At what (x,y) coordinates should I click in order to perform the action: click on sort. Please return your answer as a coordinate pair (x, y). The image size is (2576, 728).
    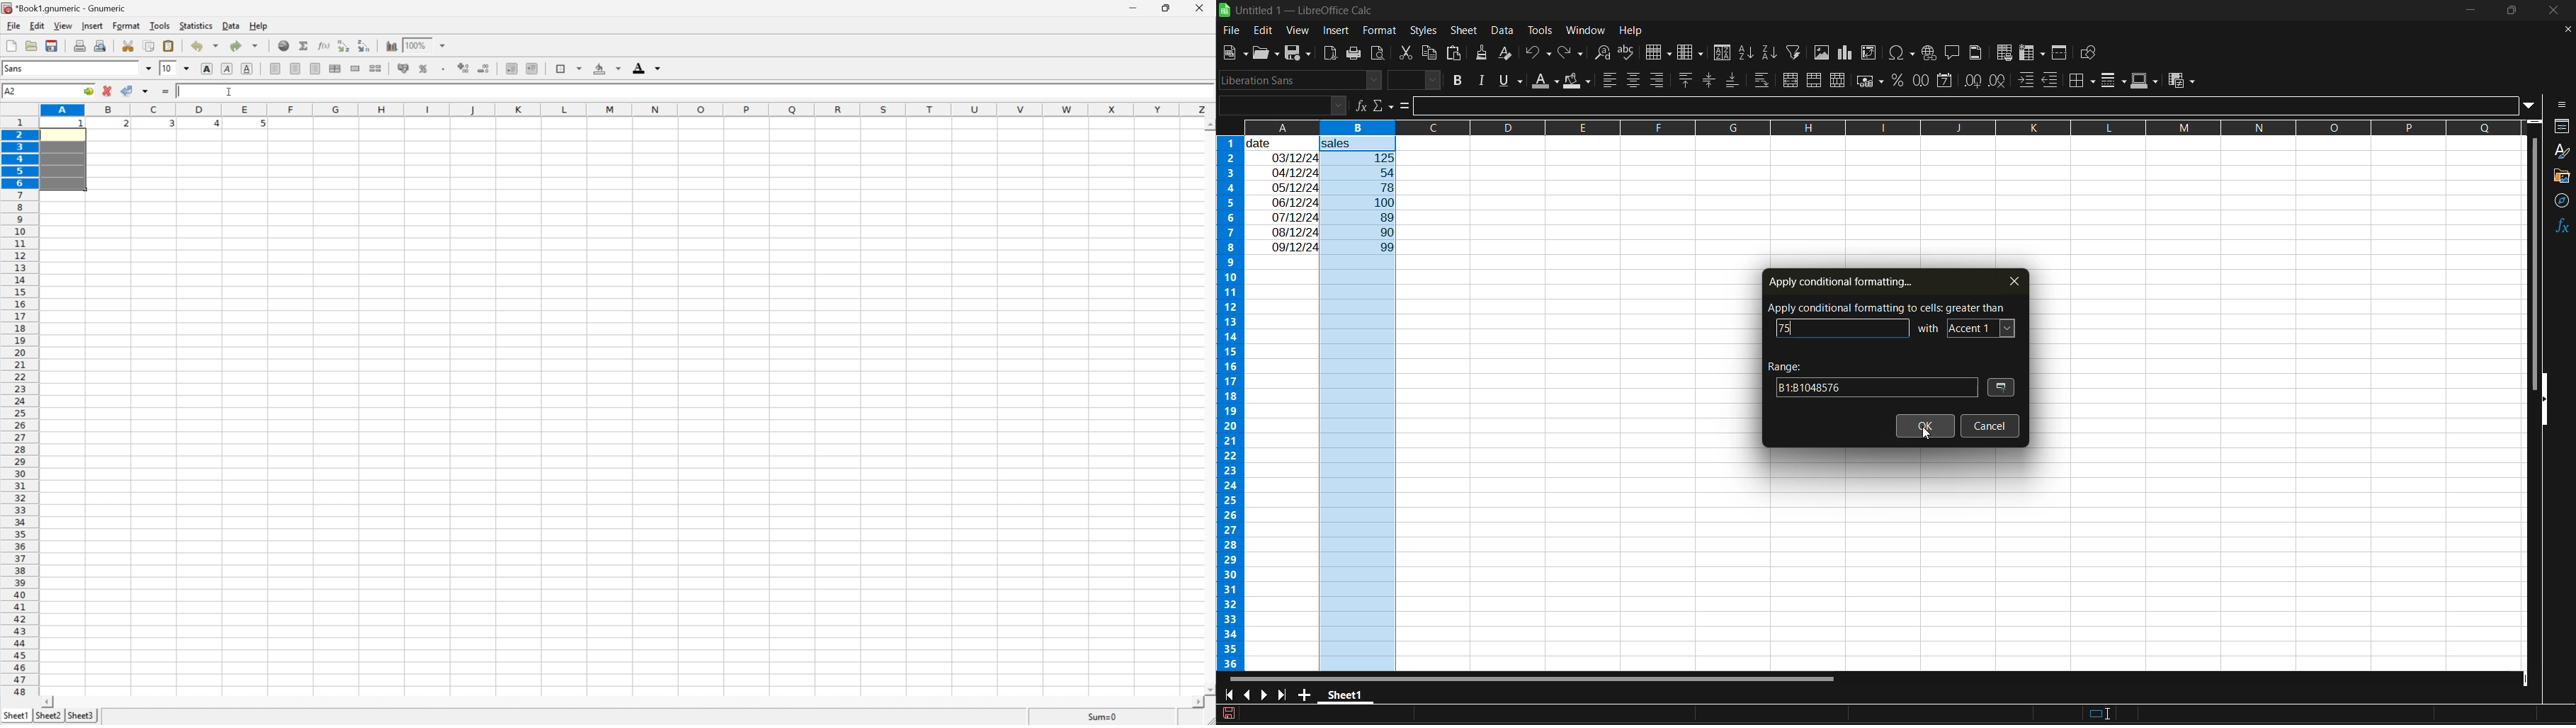
    Looking at the image, I should click on (1722, 52).